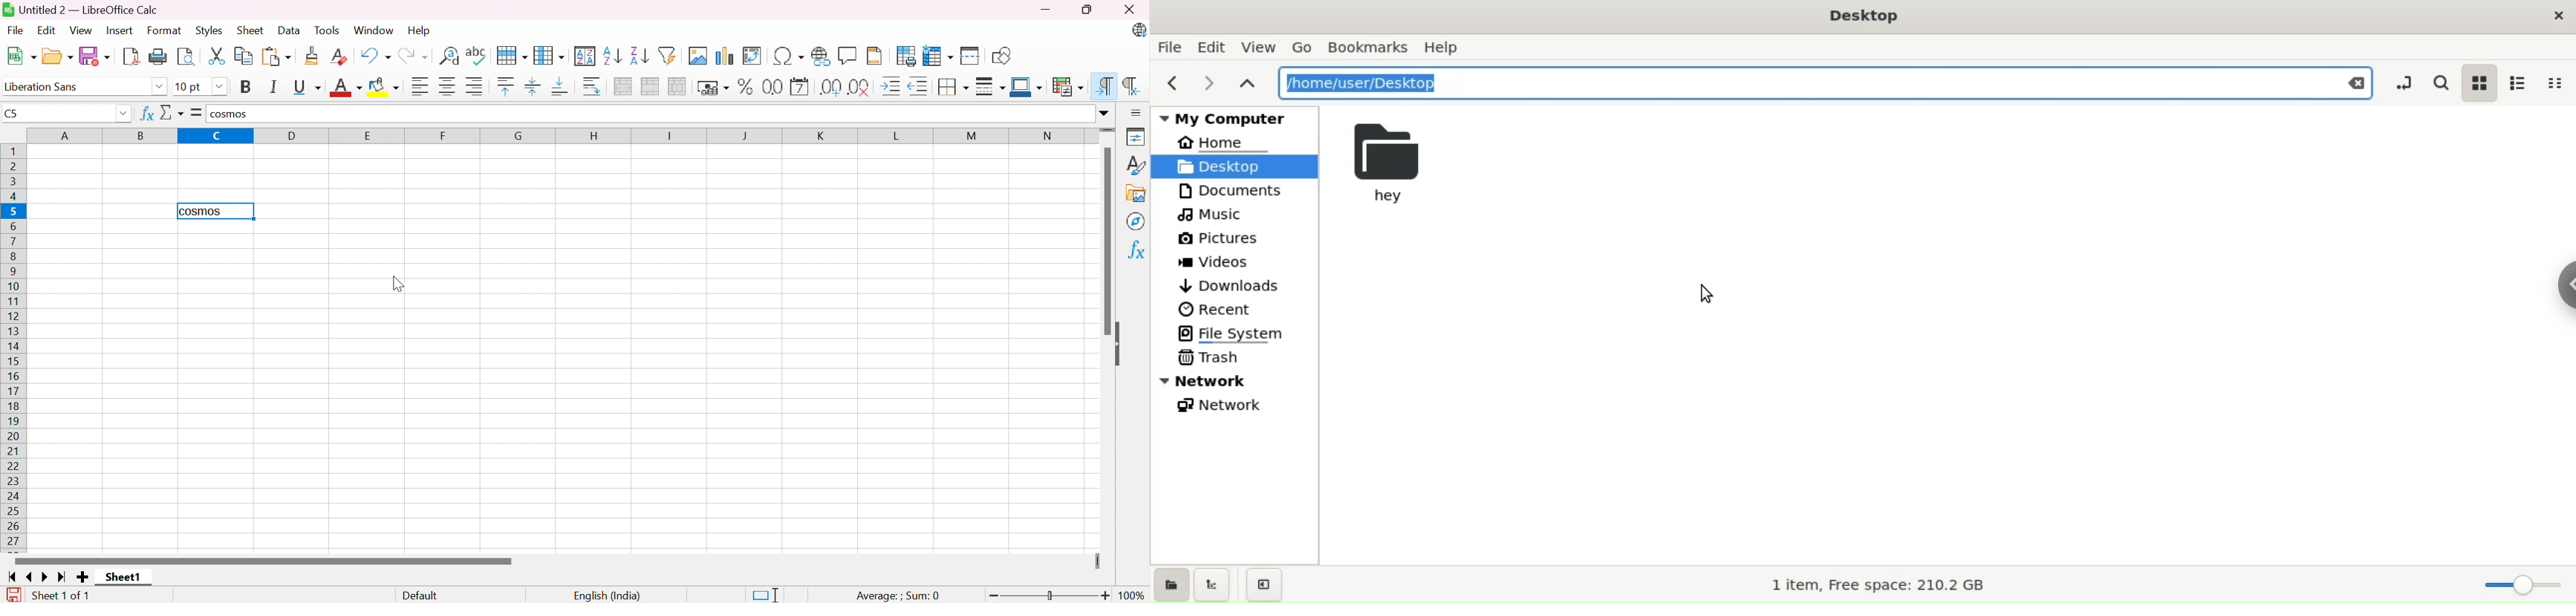 The image size is (2576, 616). What do you see at coordinates (306, 88) in the screenshot?
I see `Underline` at bounding box center [306, 88].